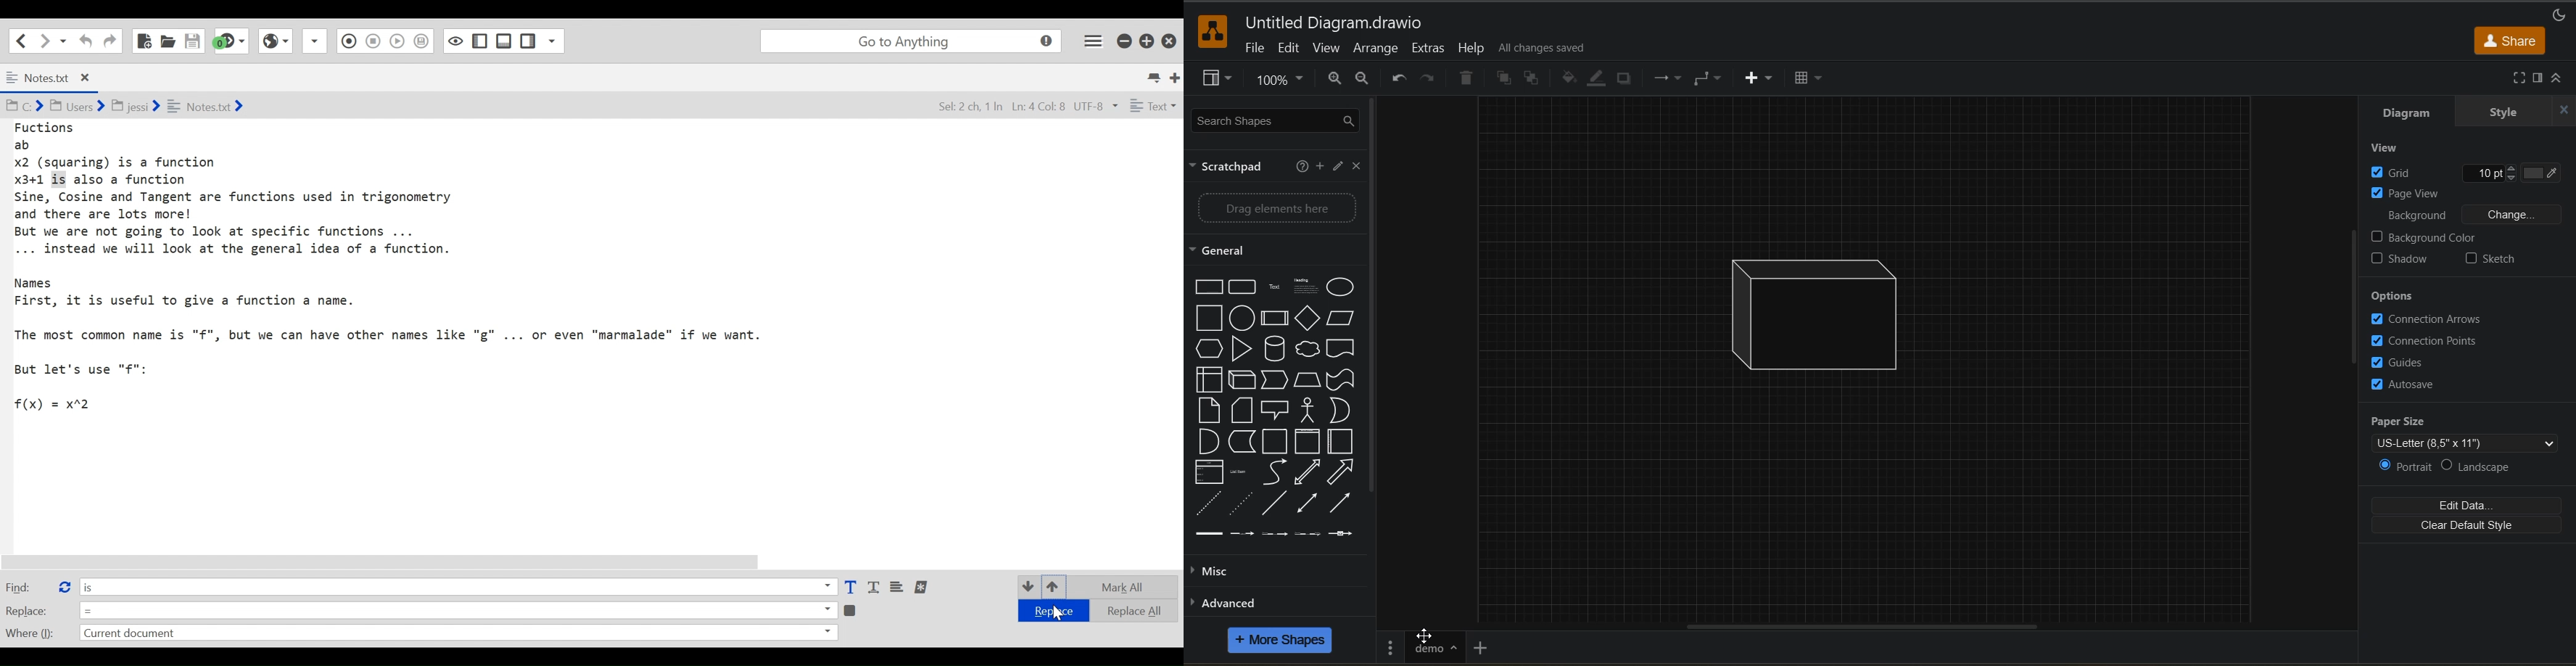 Image resolution: width=2576 pixels, height=672 pixels. What do you see at coordinates (1572, 79) in the screenshot?
I see `fill color` at bounding box center [1572, 79].